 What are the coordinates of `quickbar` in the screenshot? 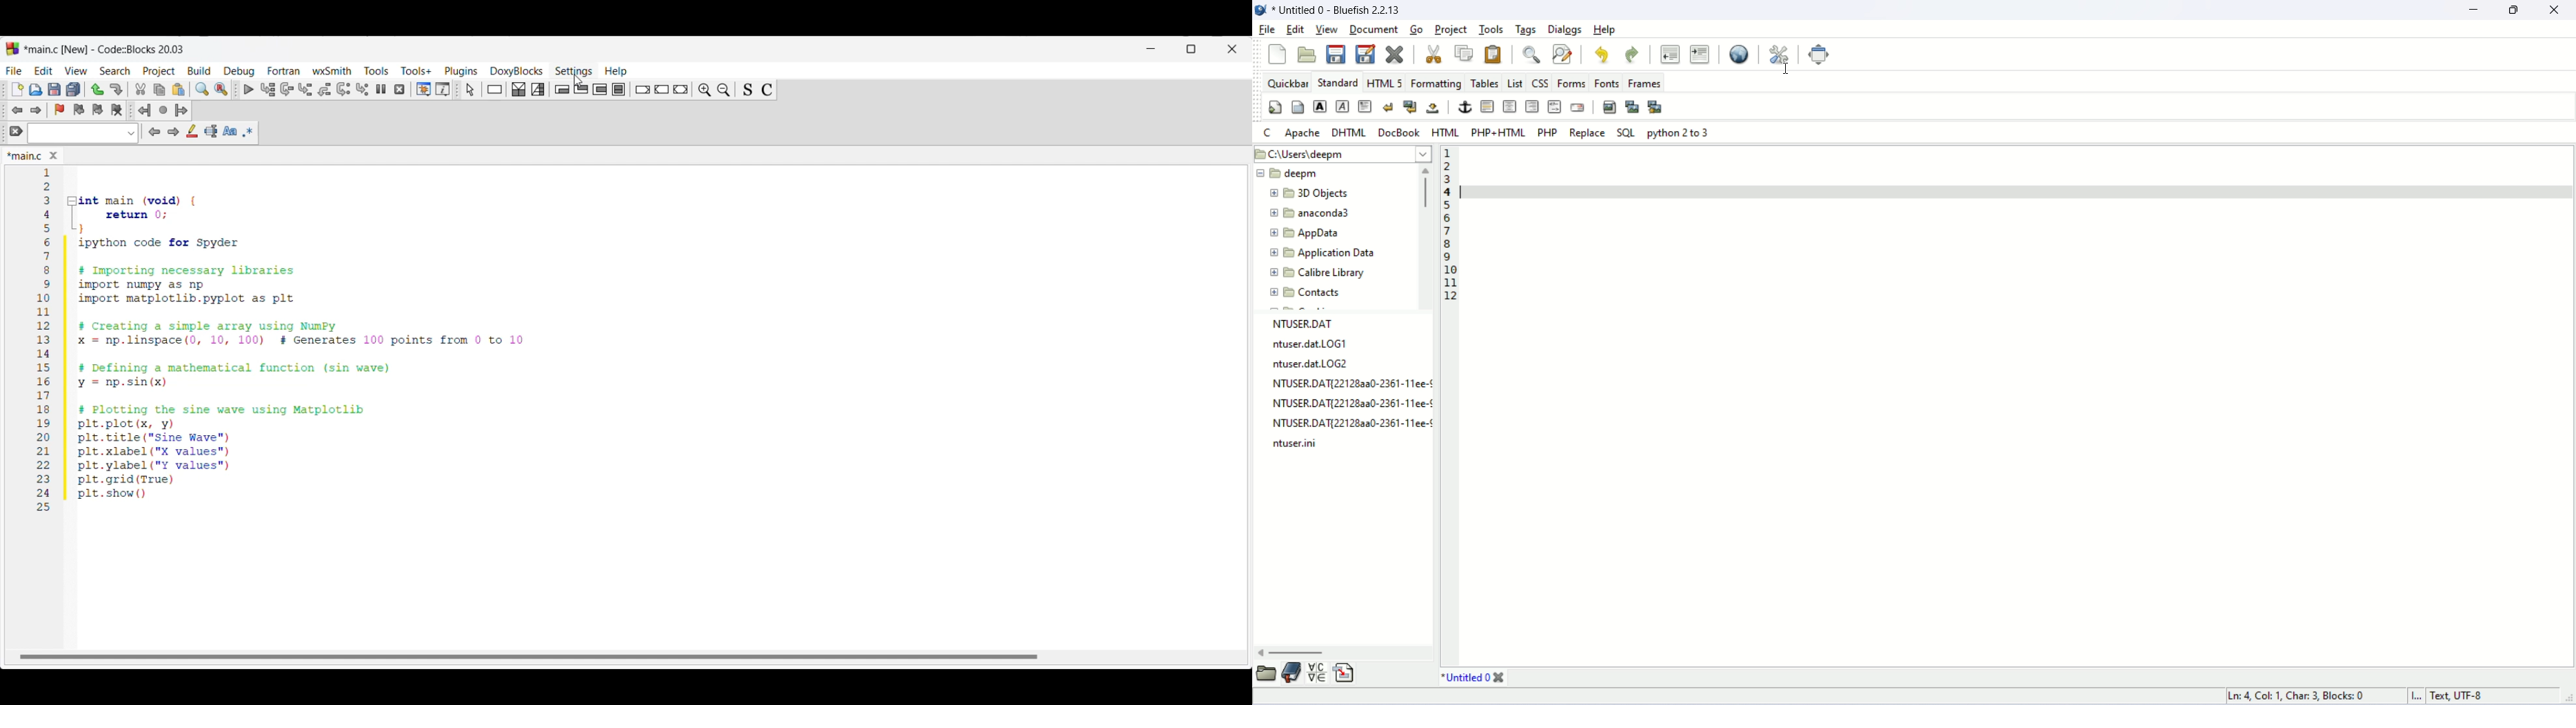 It's located at (1289, 82).